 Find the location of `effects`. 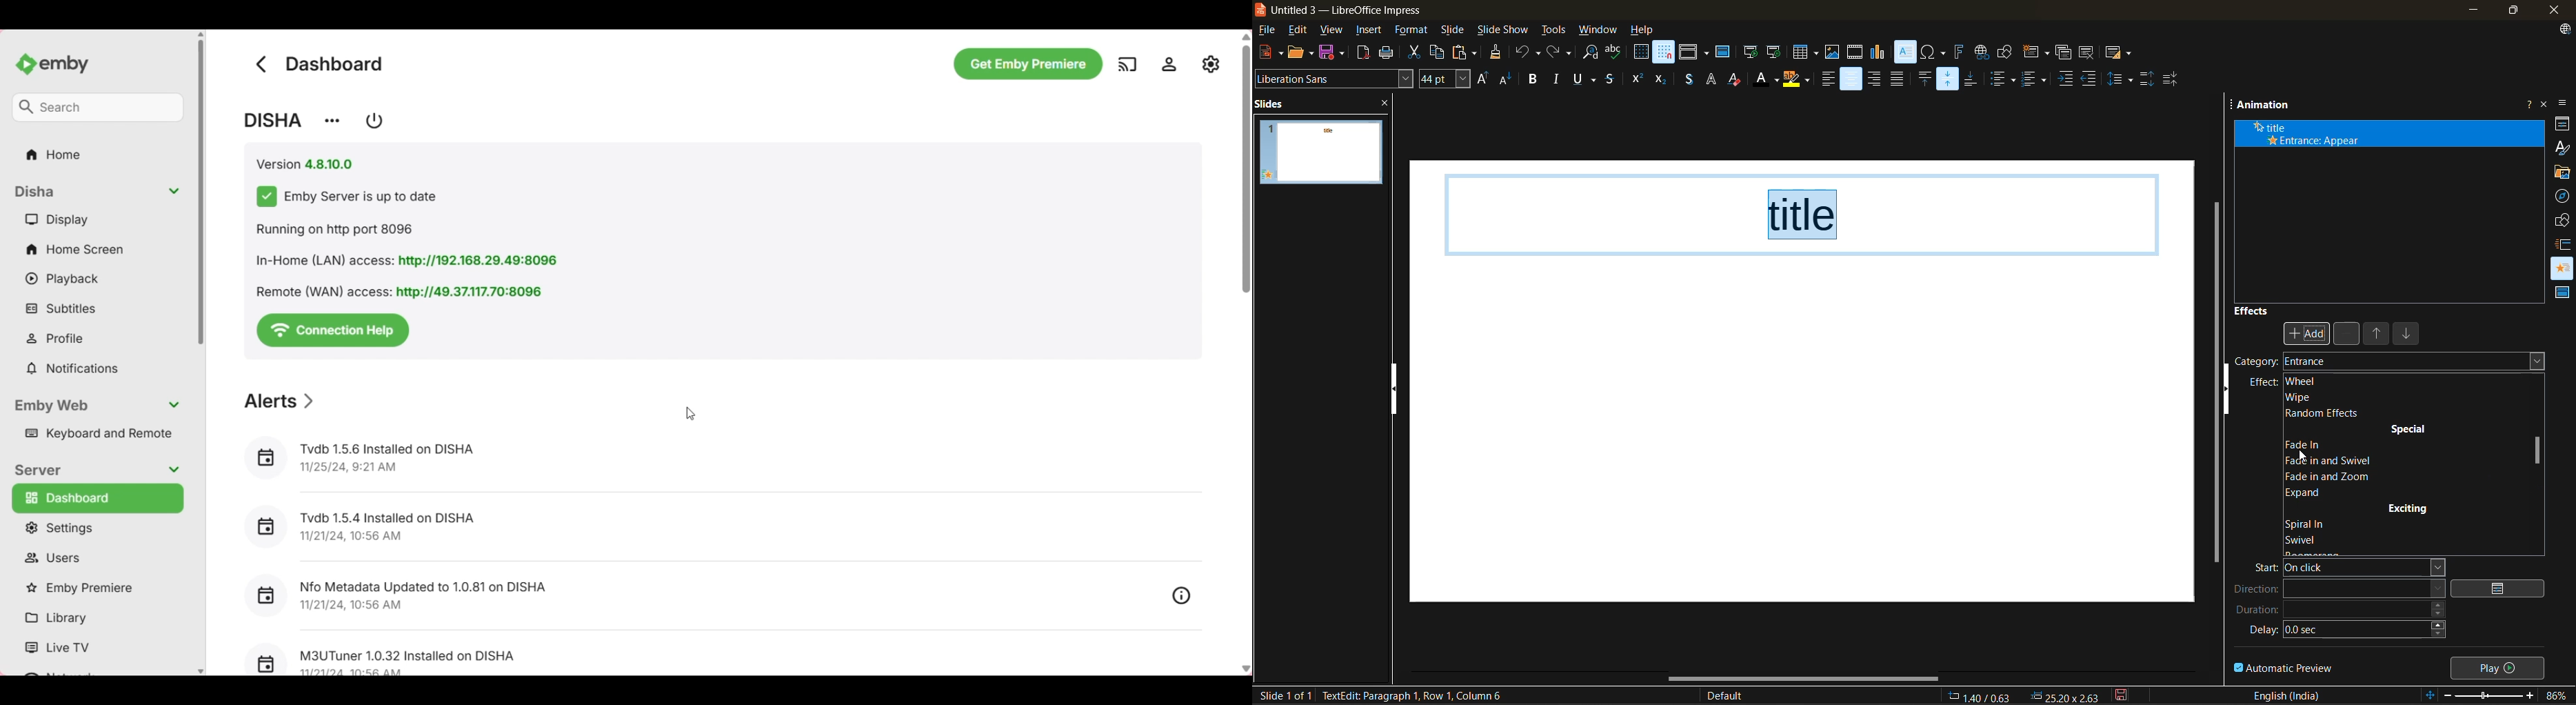

effects is located at coordinates (2252, 310).